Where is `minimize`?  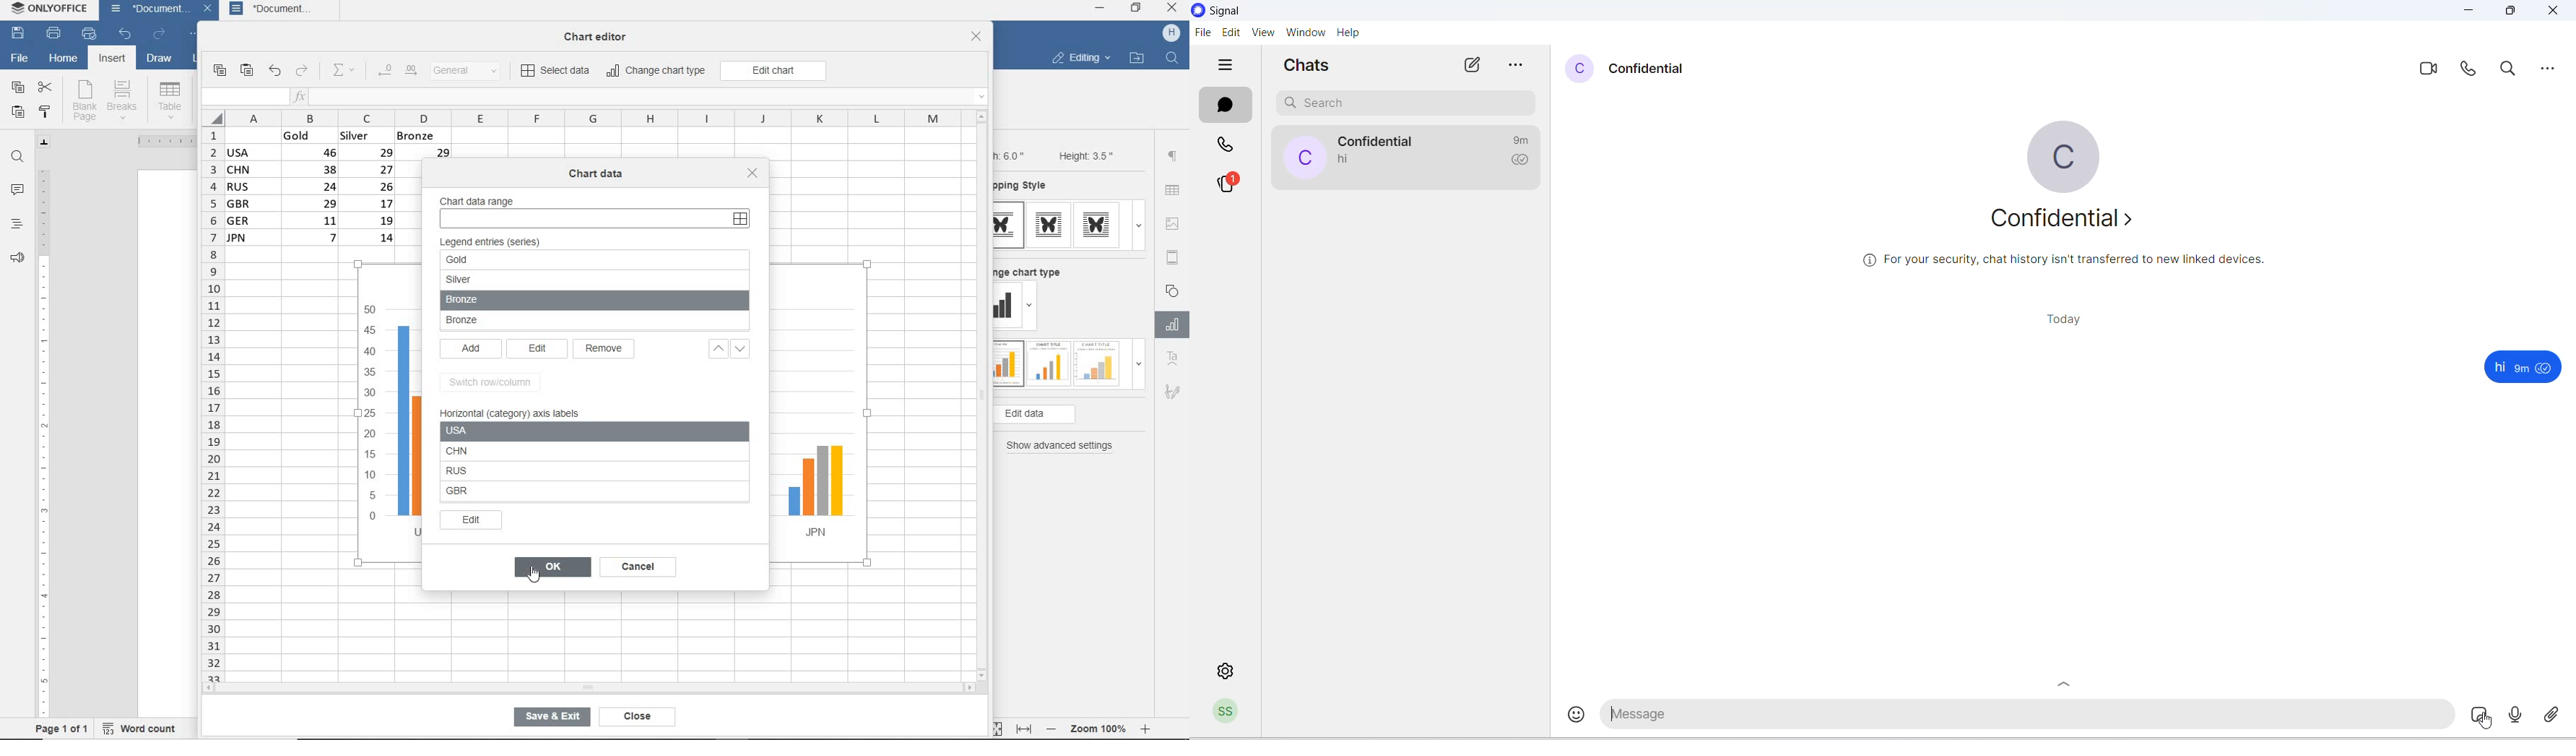
minimize is located at coordinates (1101, 8).